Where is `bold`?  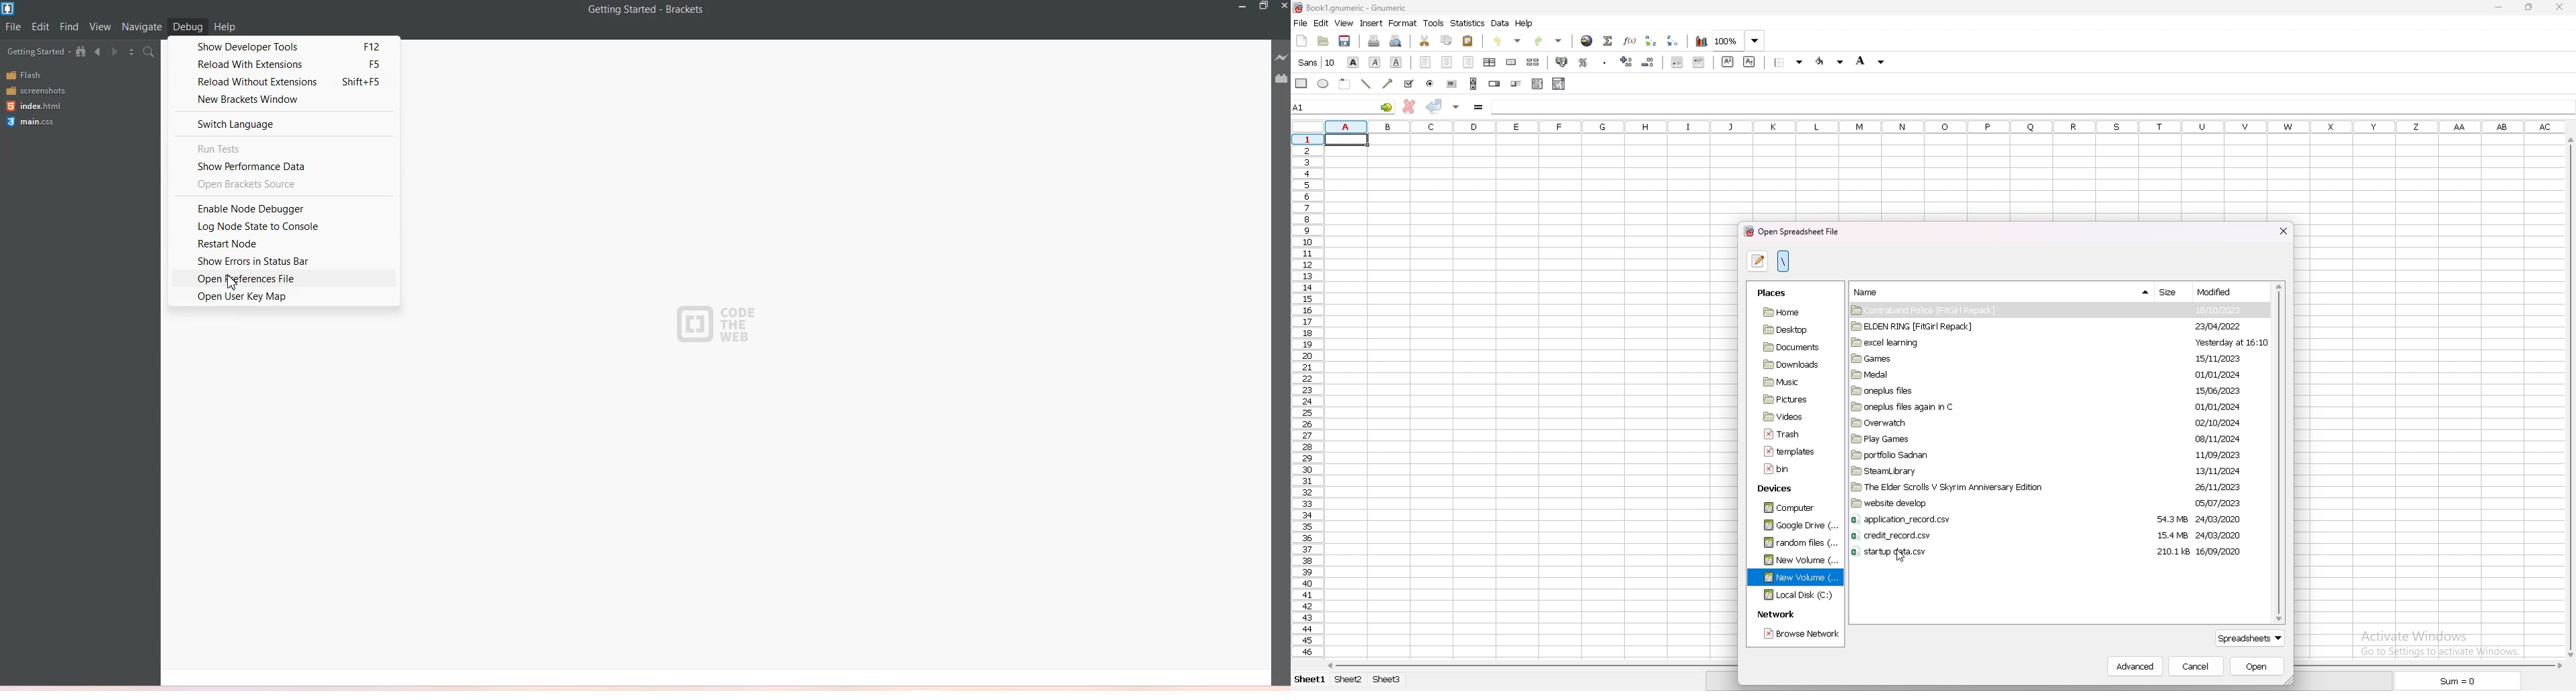 bold is located at coordinates (1354, 63).